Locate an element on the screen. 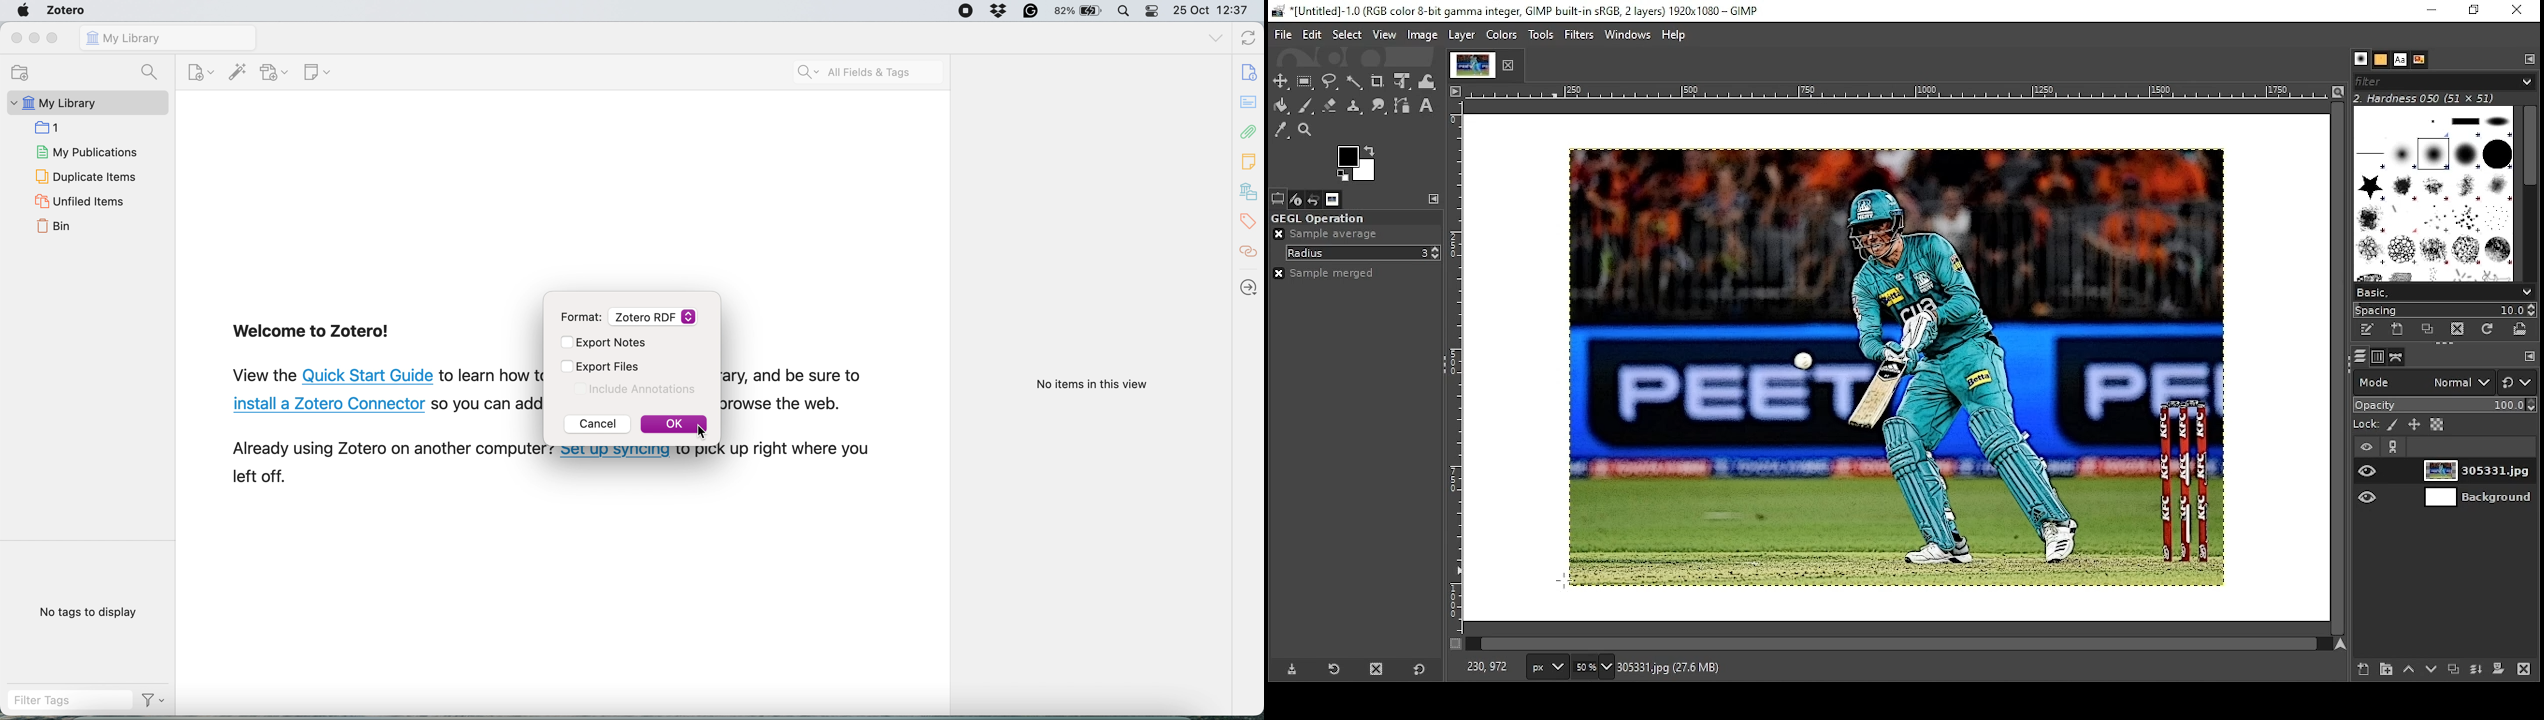 The width and height of the screenshot is (2548, 728). no tags to display is located at coordinates (87, 612).